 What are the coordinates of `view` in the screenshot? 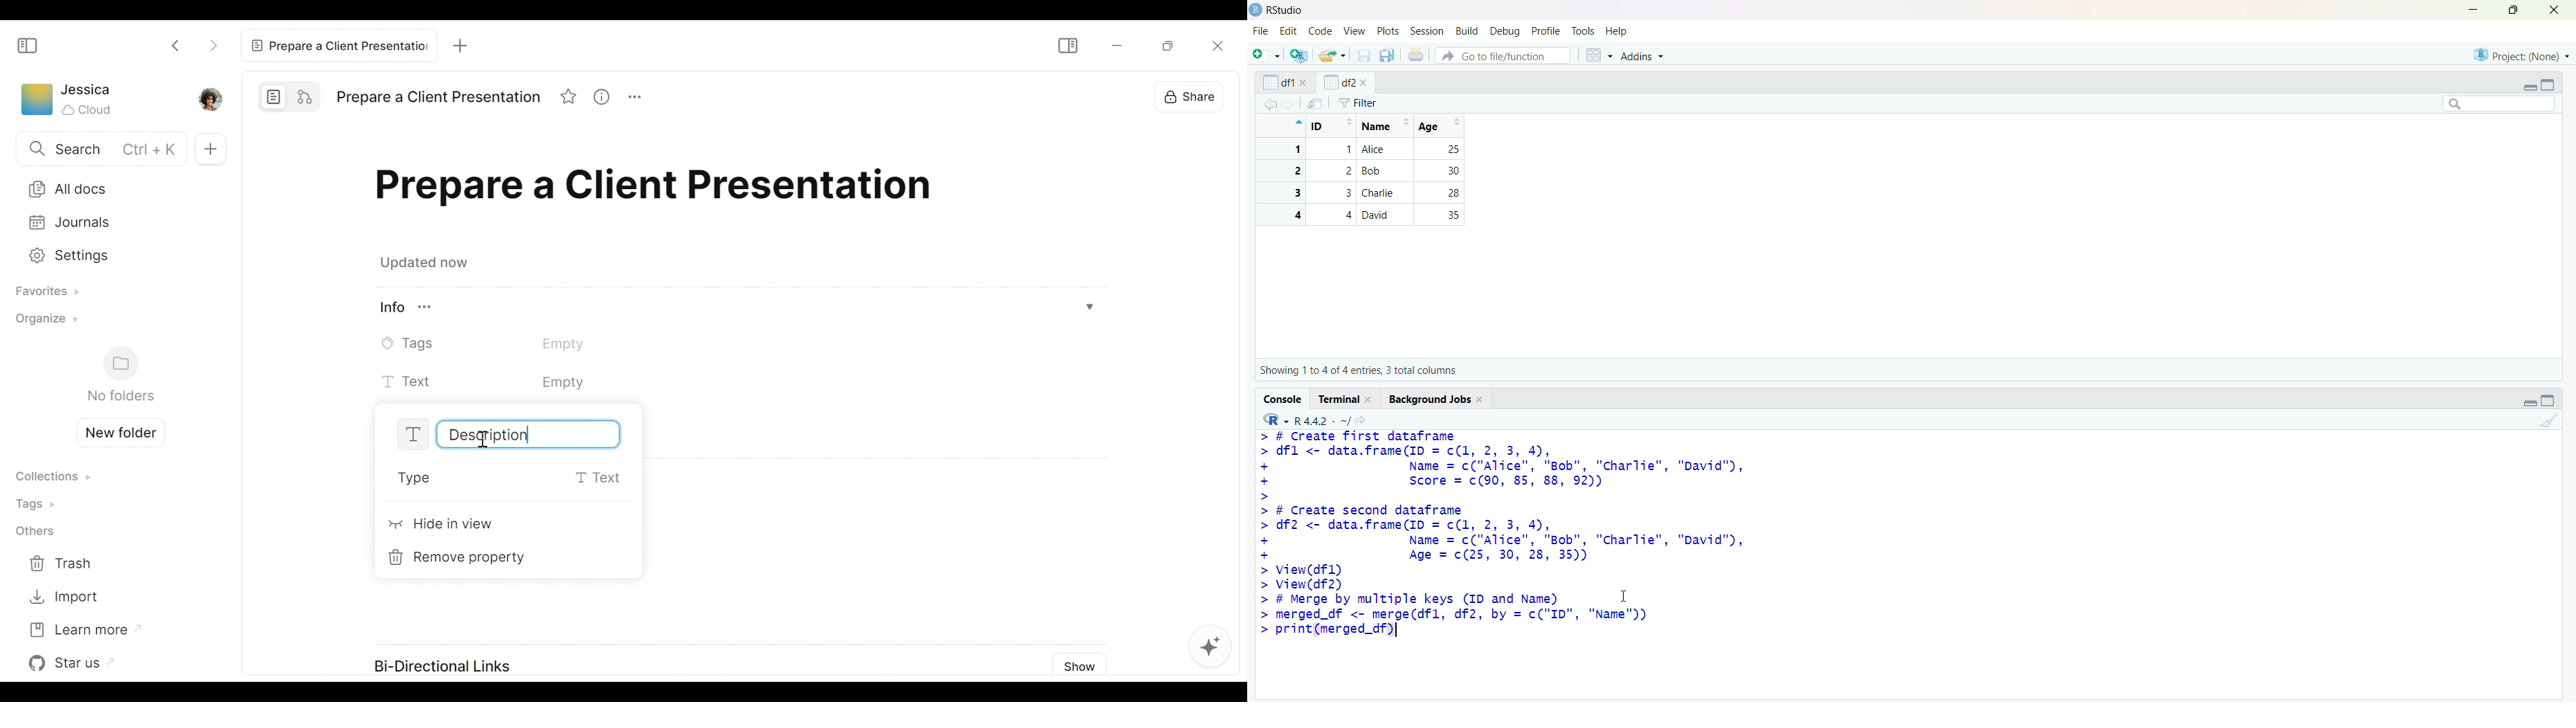 It's located at (1355, 32).